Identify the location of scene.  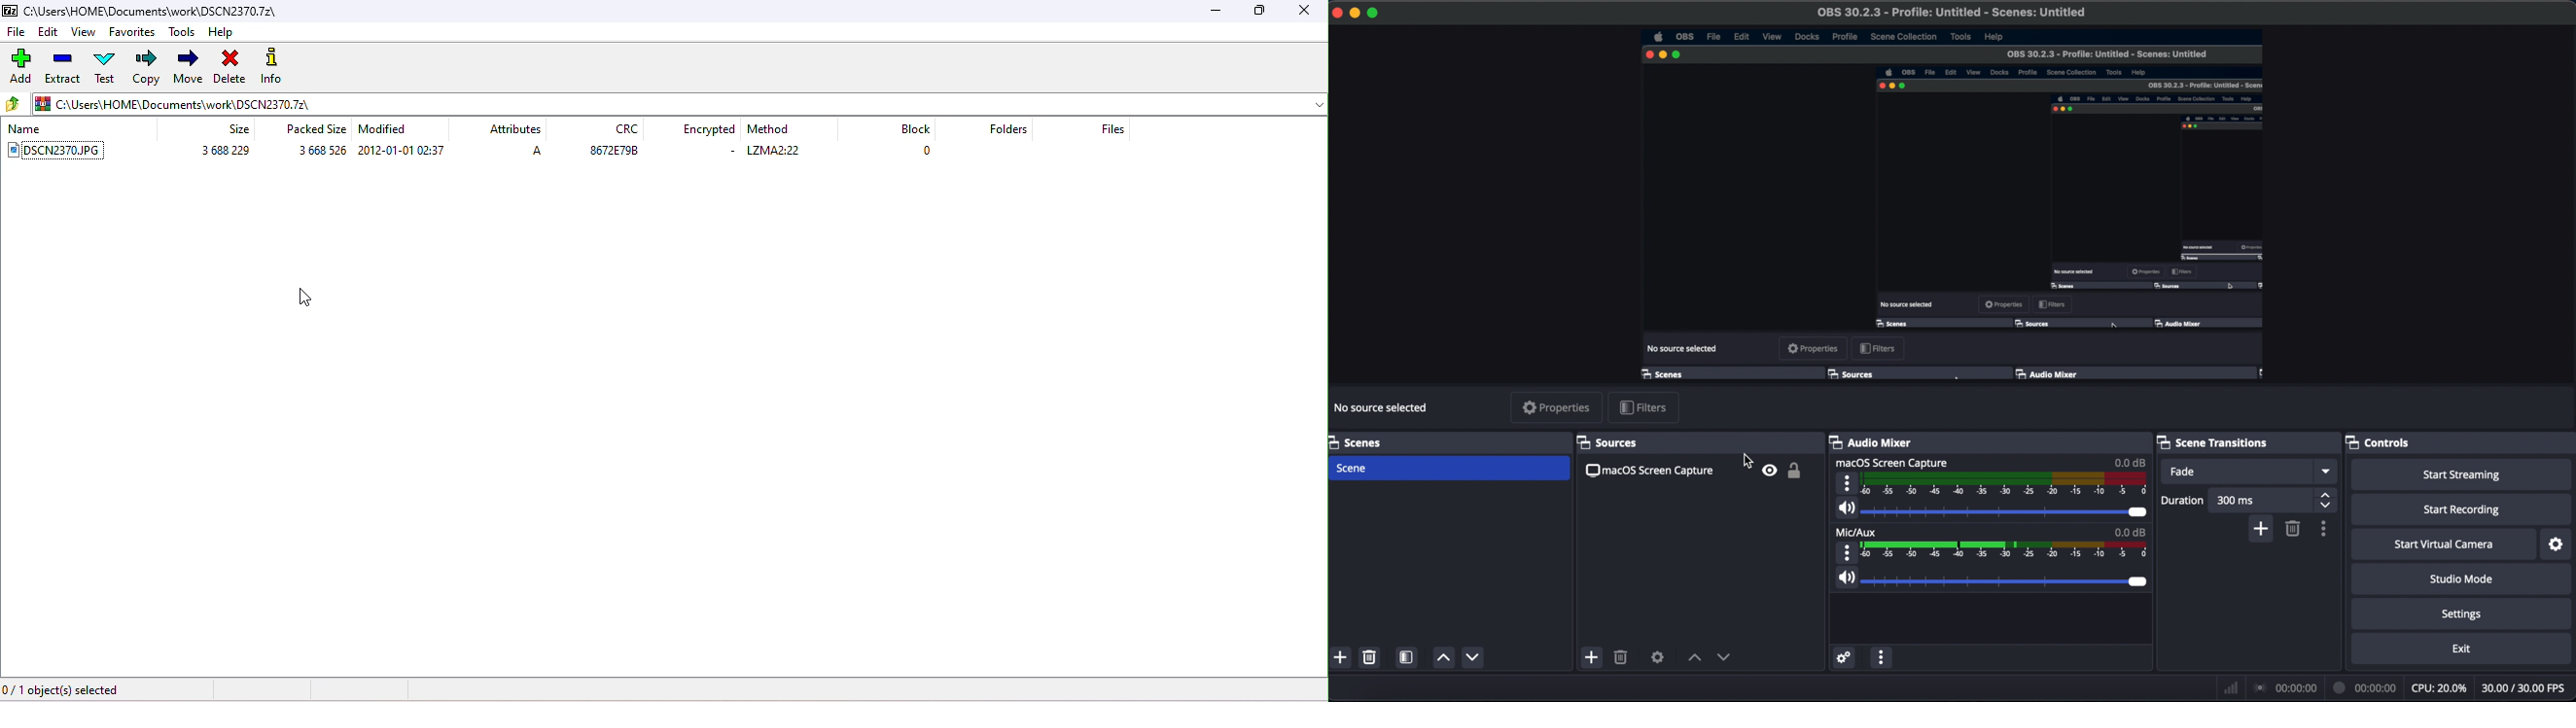
(1352, 468).